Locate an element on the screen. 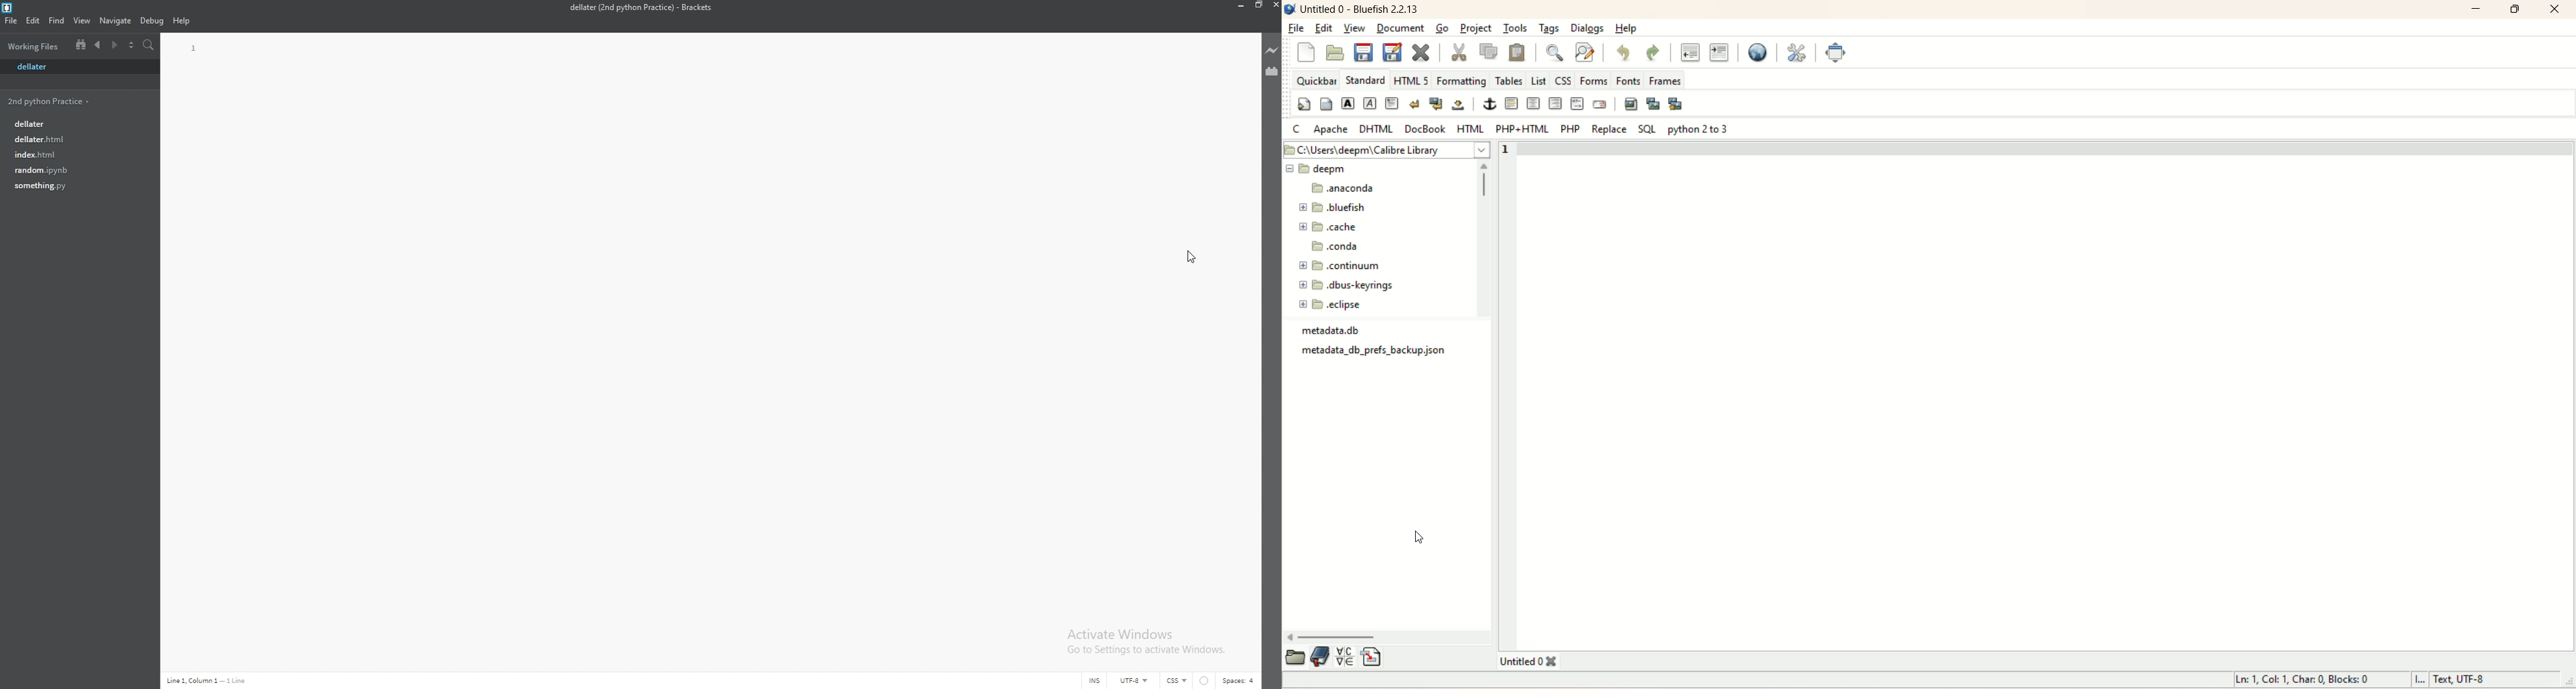 The width and height of the screenshot is (2576, 700). HTML 5 is located at coordinates (1412, 80).